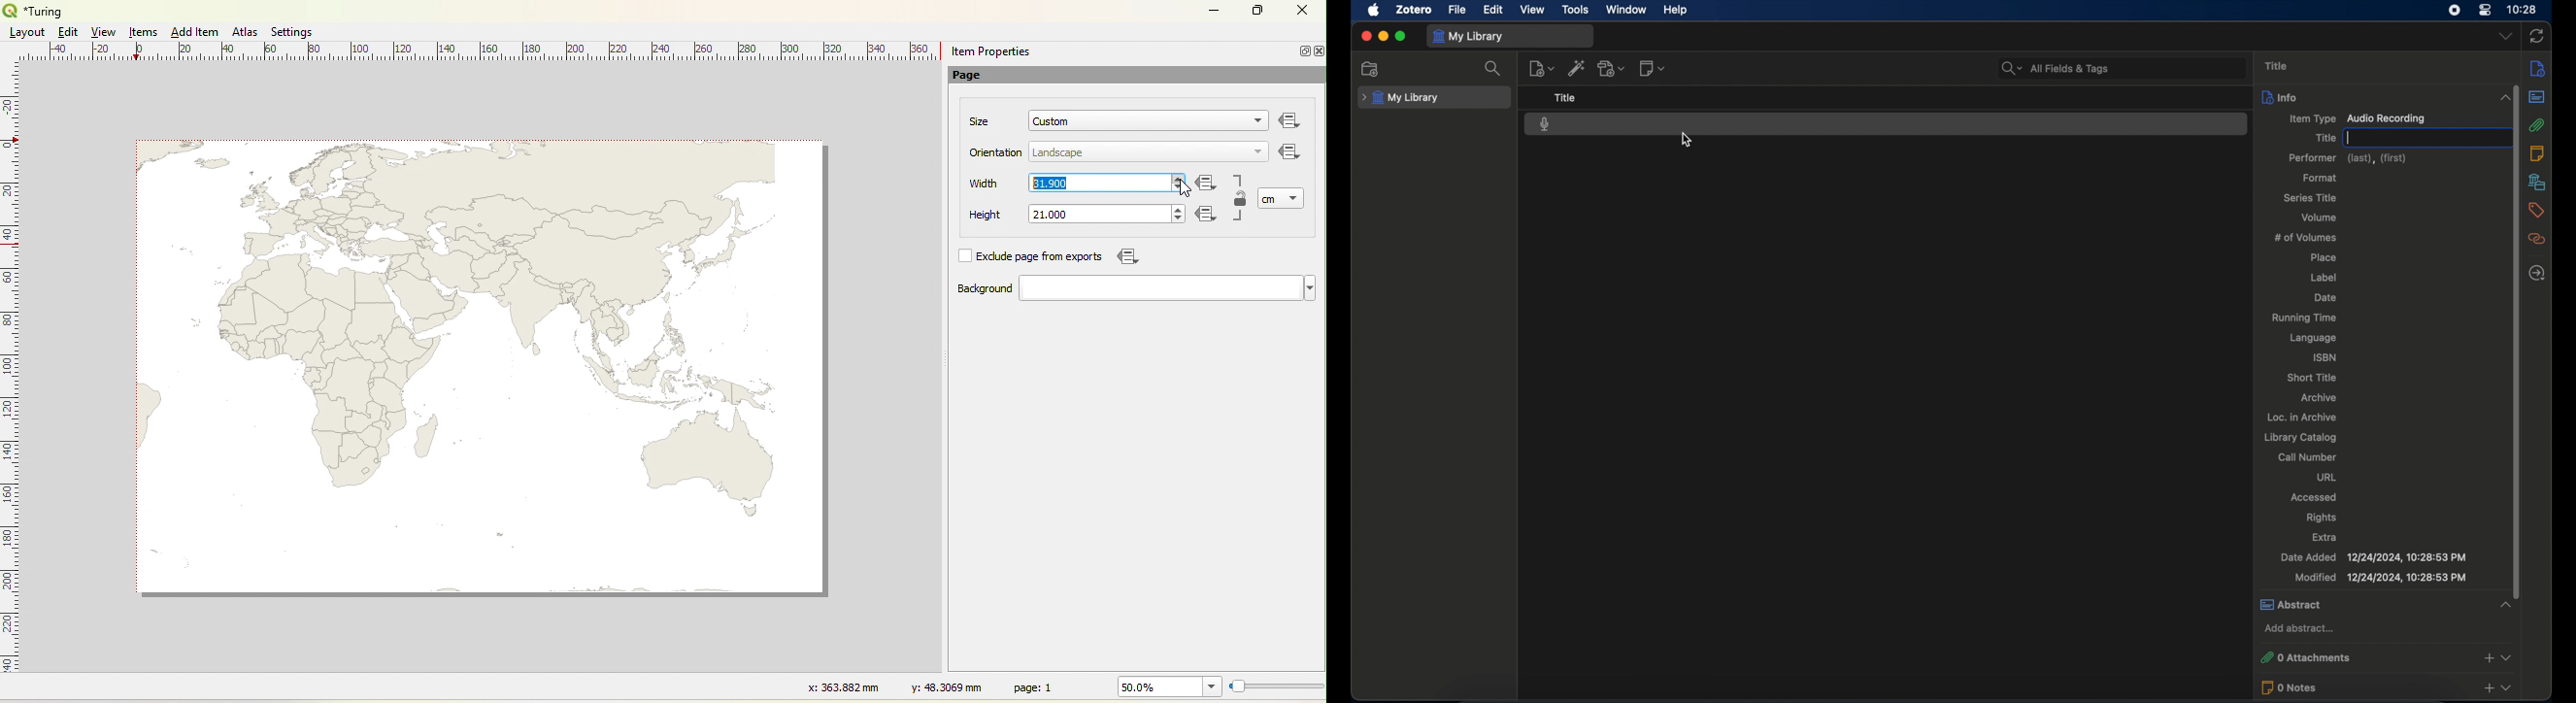 The height and width of the screenshot is (728, 2576). What do you see at coordinates (2538, 154) in the screenshot?
I see `notes` at bounding box center [2538, 154].